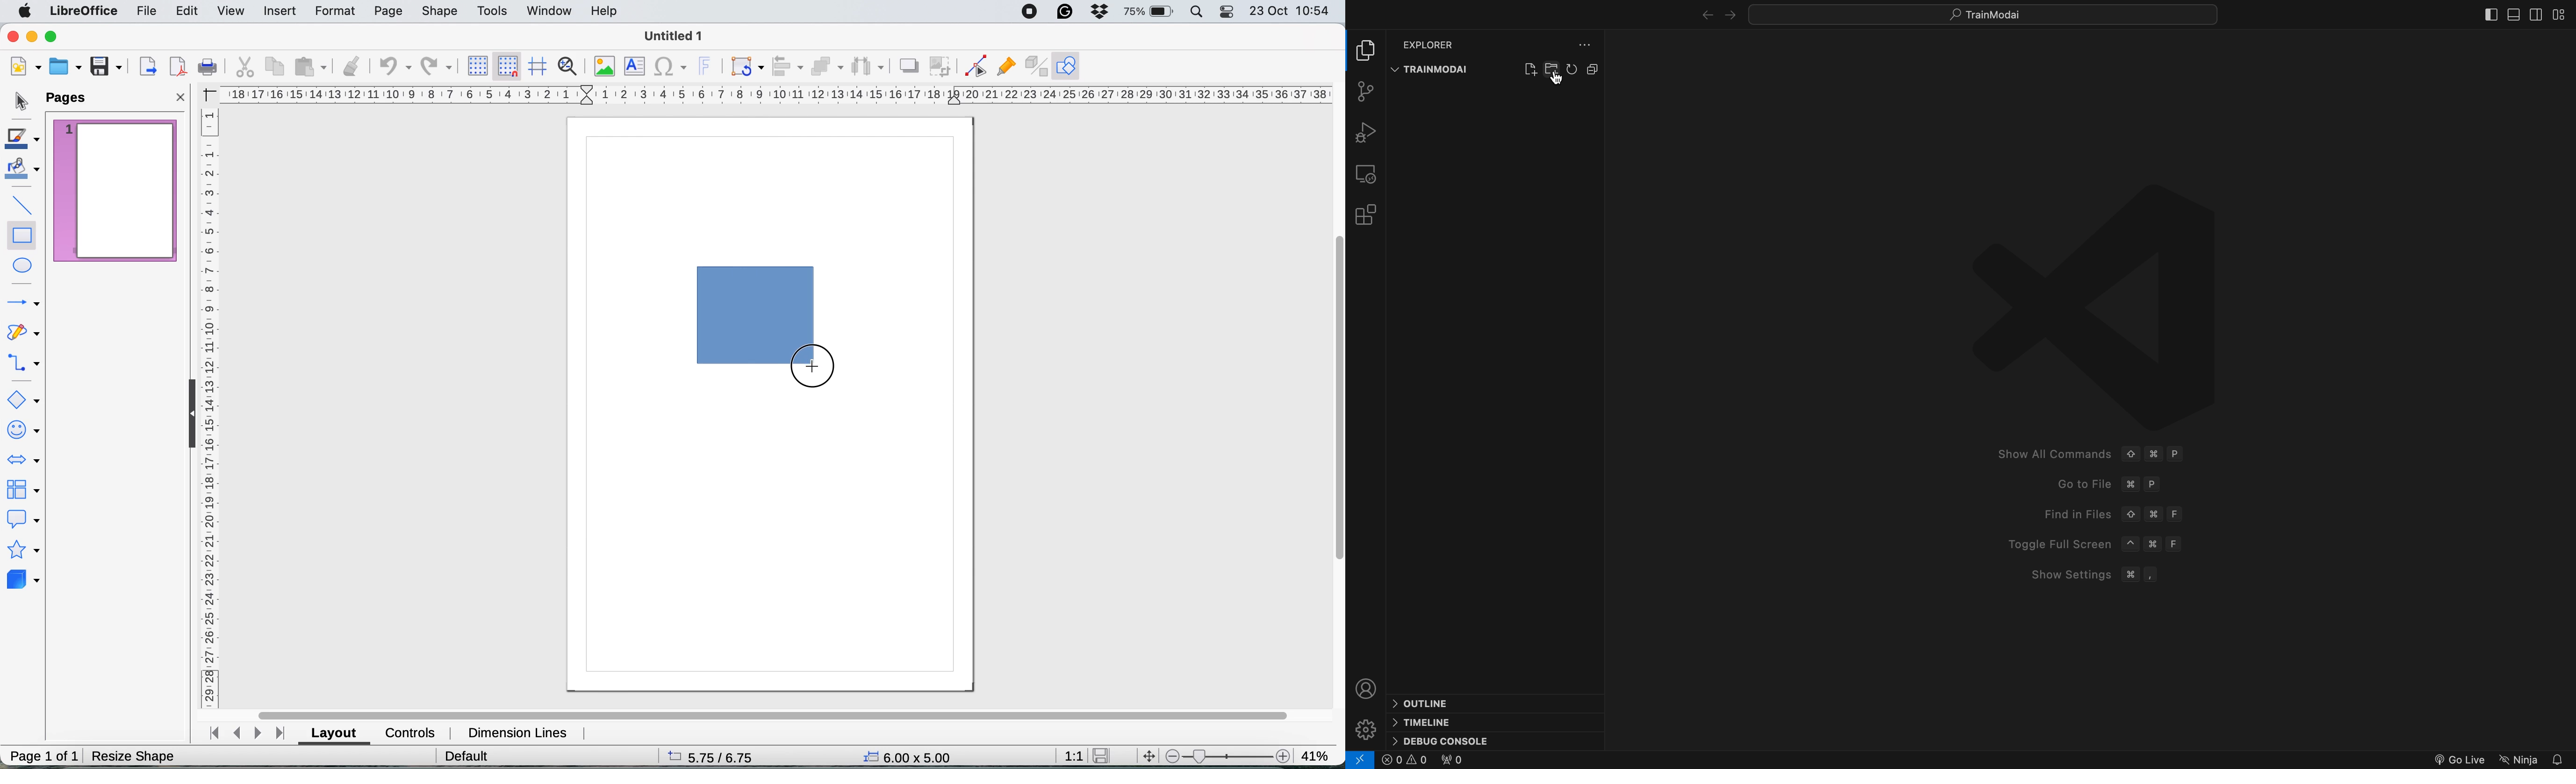 The image size is (2576, 784). Describe the element at coordinates (1369, 728) in the screenshot. I see `settings` at that location.